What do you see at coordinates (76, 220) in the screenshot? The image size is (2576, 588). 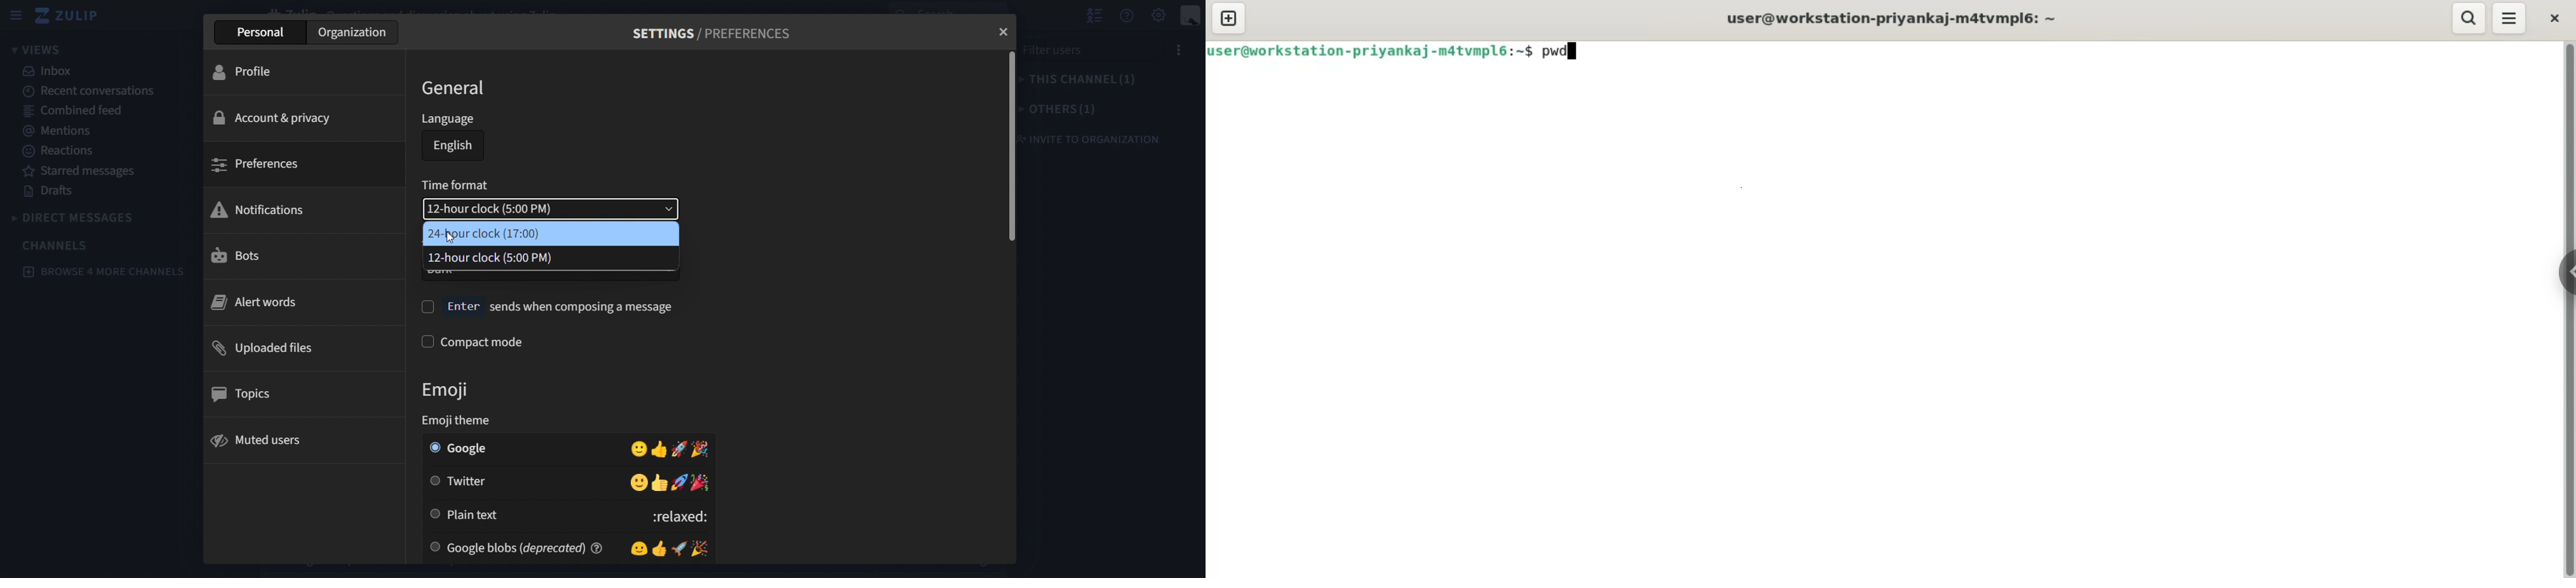 I see `direct messages` at bounding box center [76, 220].